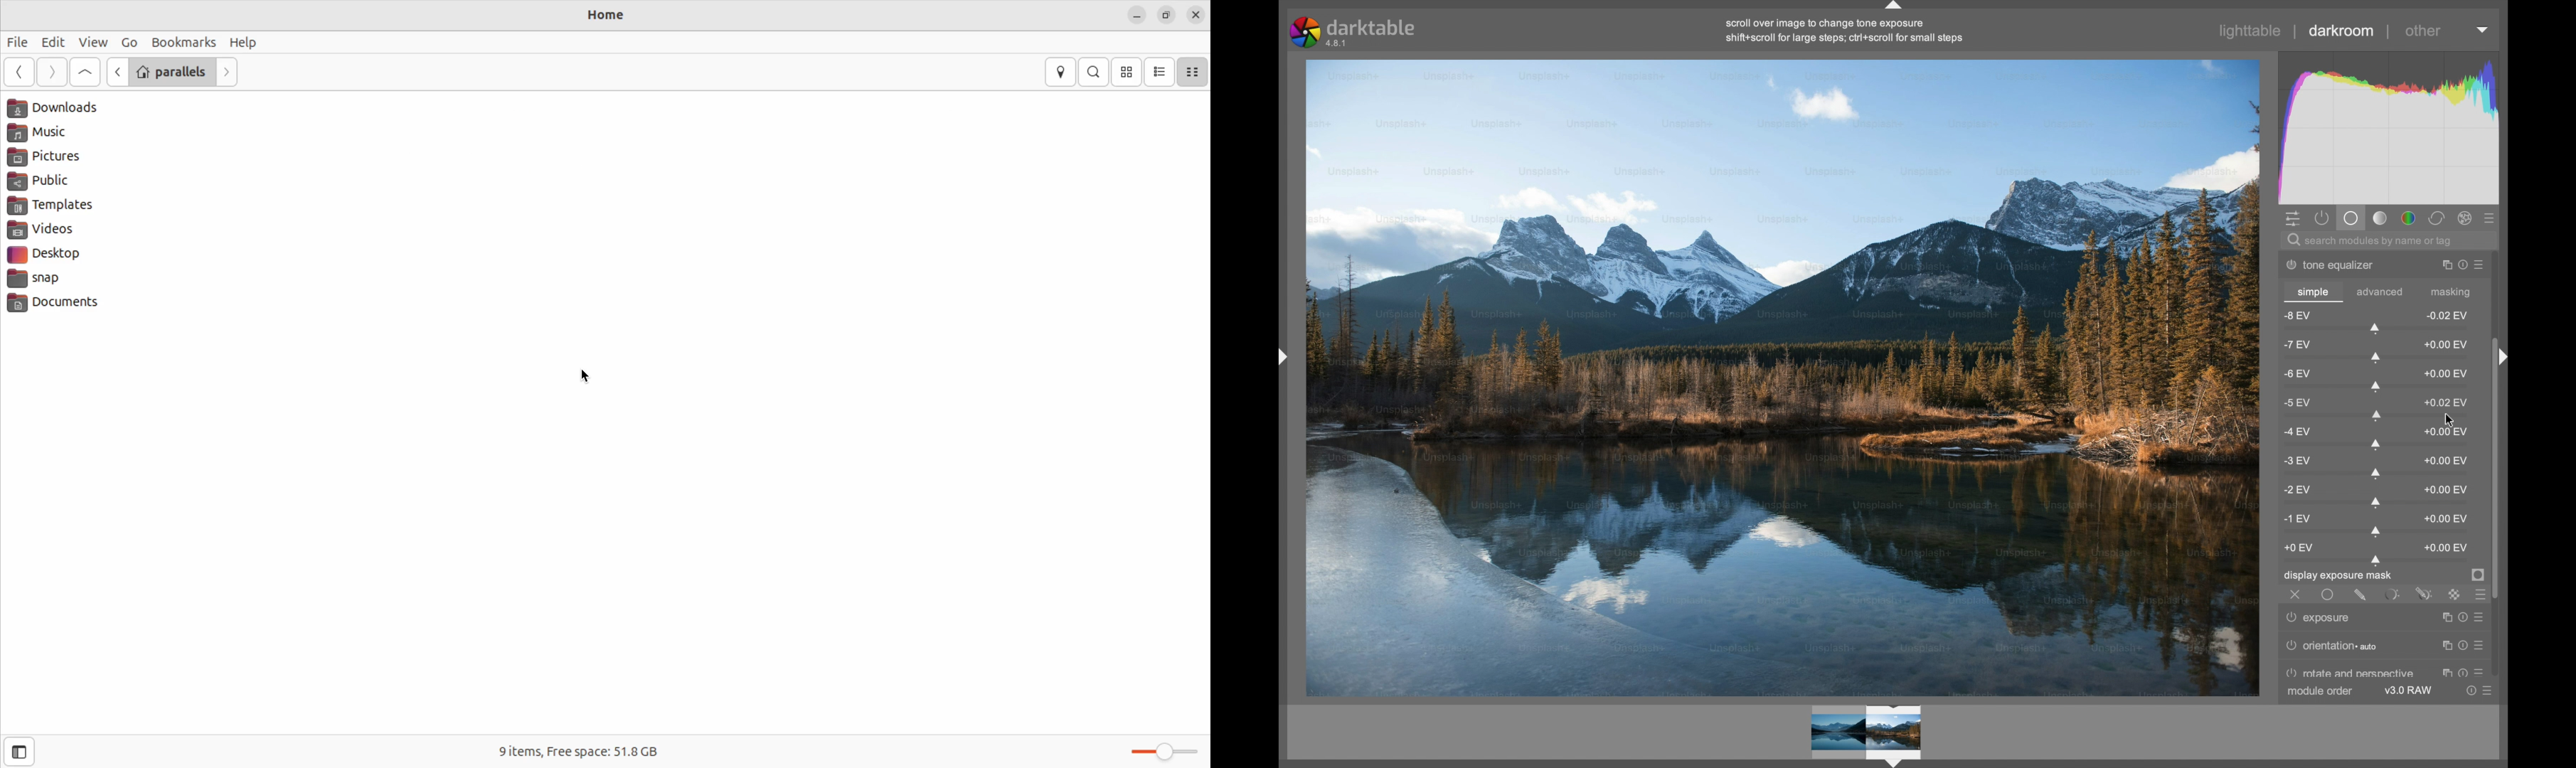 The height and width of the screenshot is (784, 2576). I want to click on Reset parameter, so click(2464, 632).